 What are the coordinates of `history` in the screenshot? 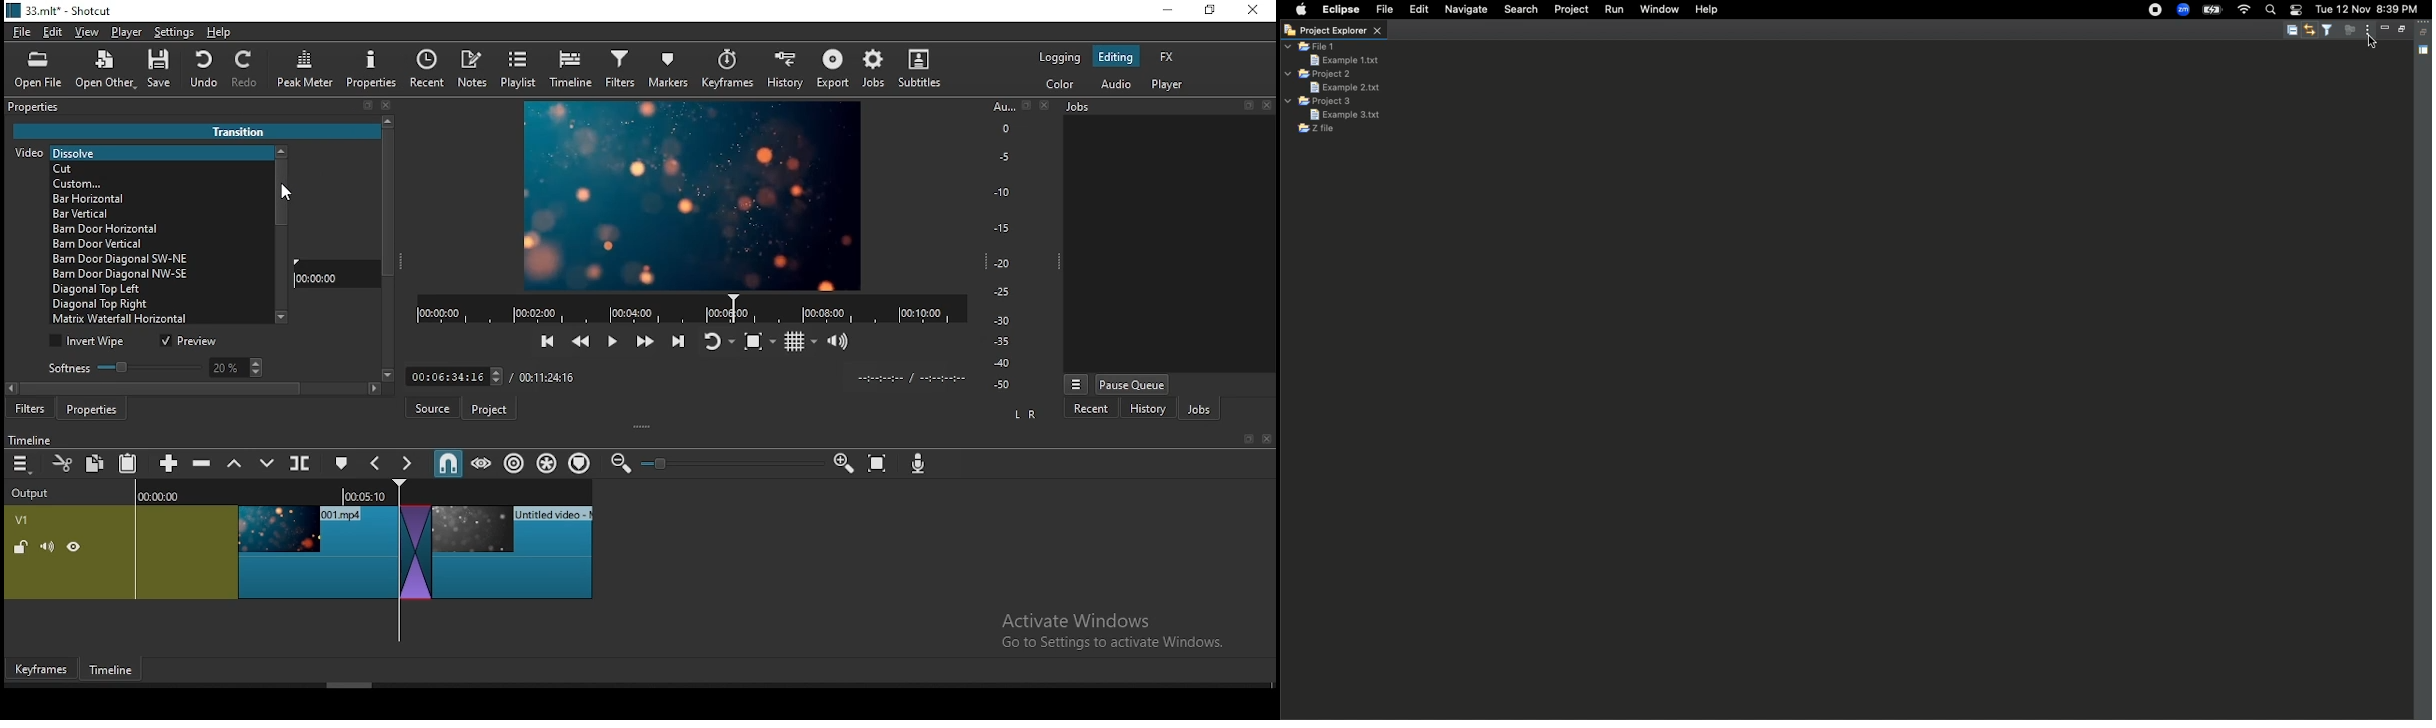 It's located at (1146, 409).